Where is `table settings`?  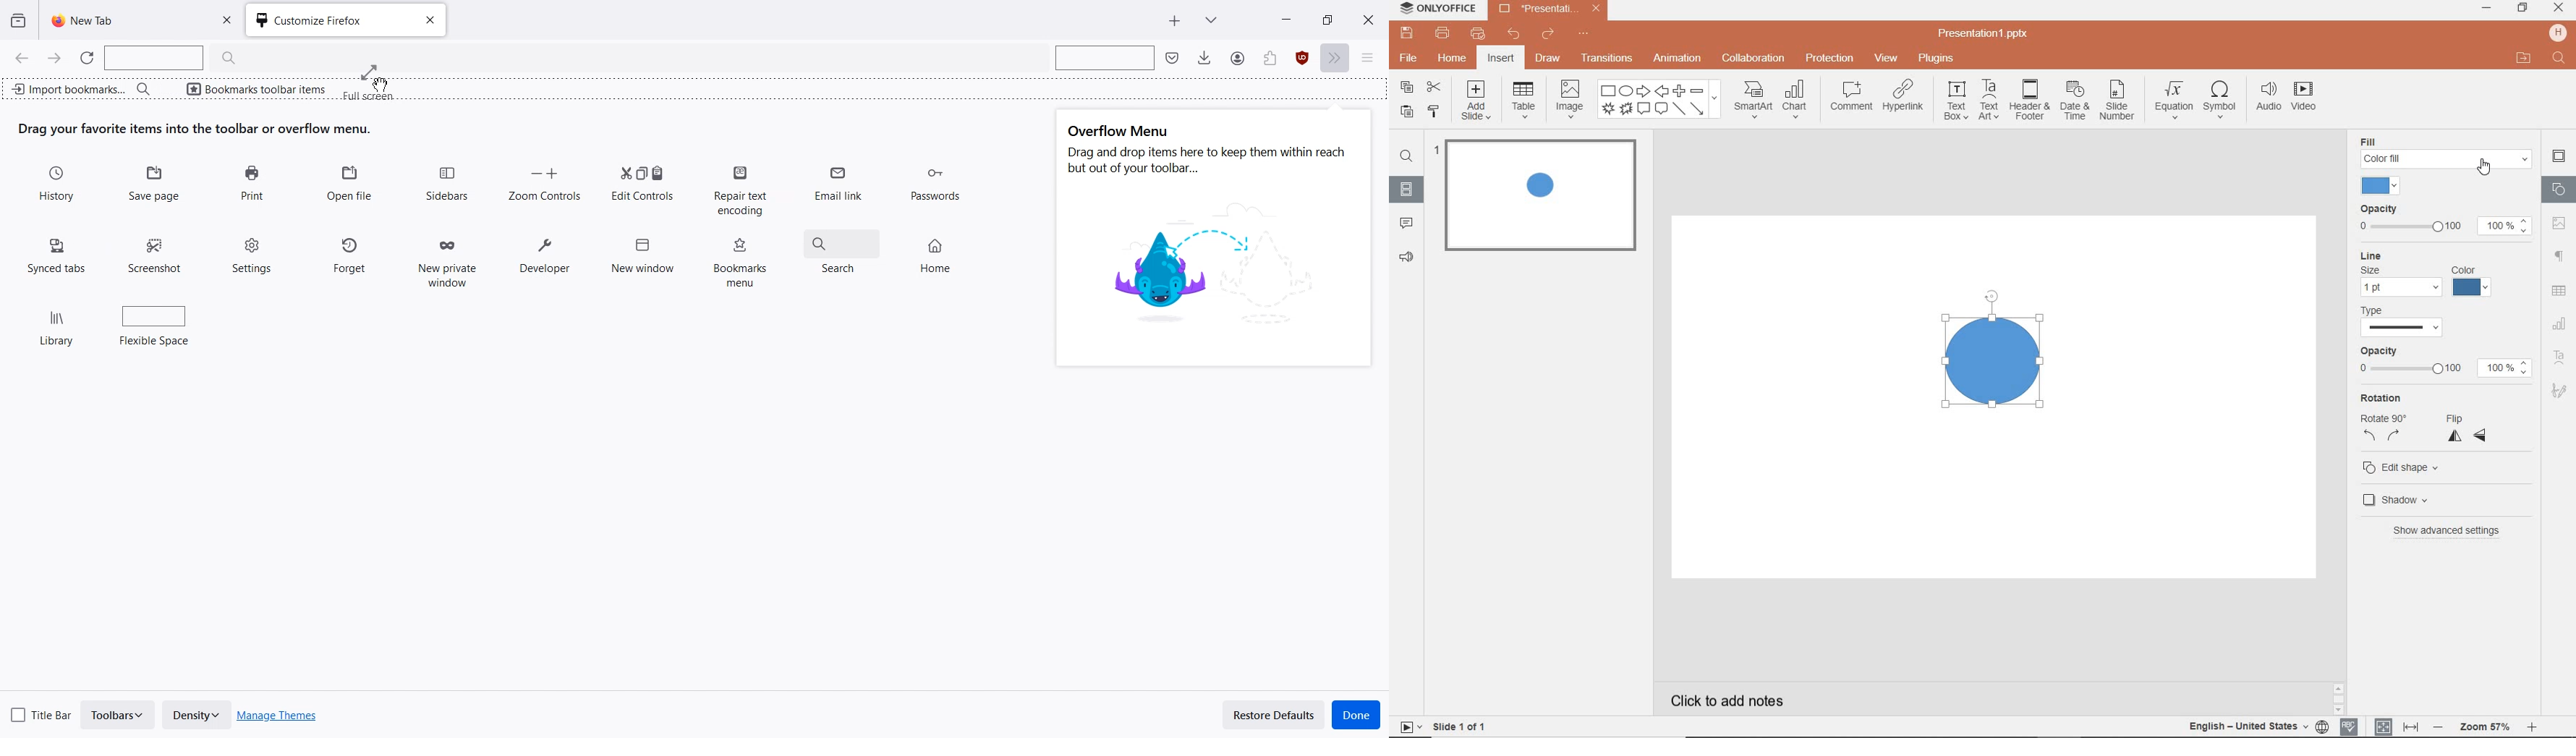 table settings is located at coordinates (2561, 290).